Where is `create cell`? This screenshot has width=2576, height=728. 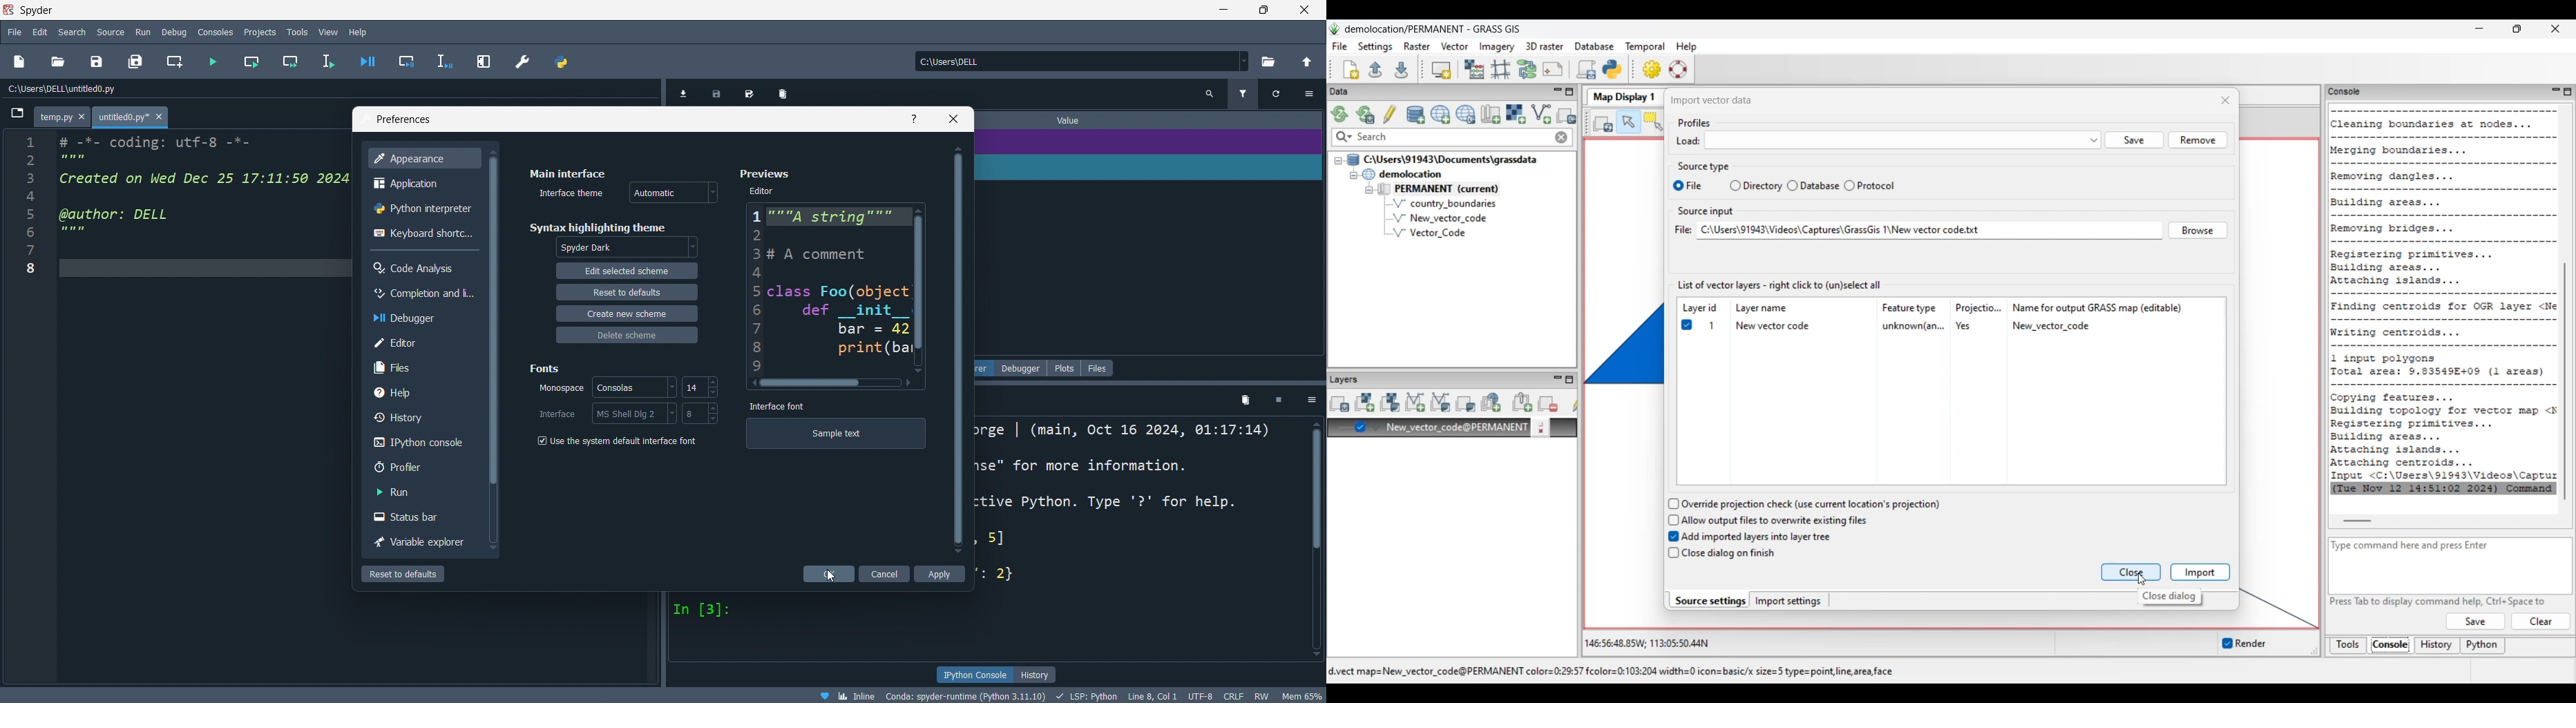 create cell is located at coordinates (175, 62).